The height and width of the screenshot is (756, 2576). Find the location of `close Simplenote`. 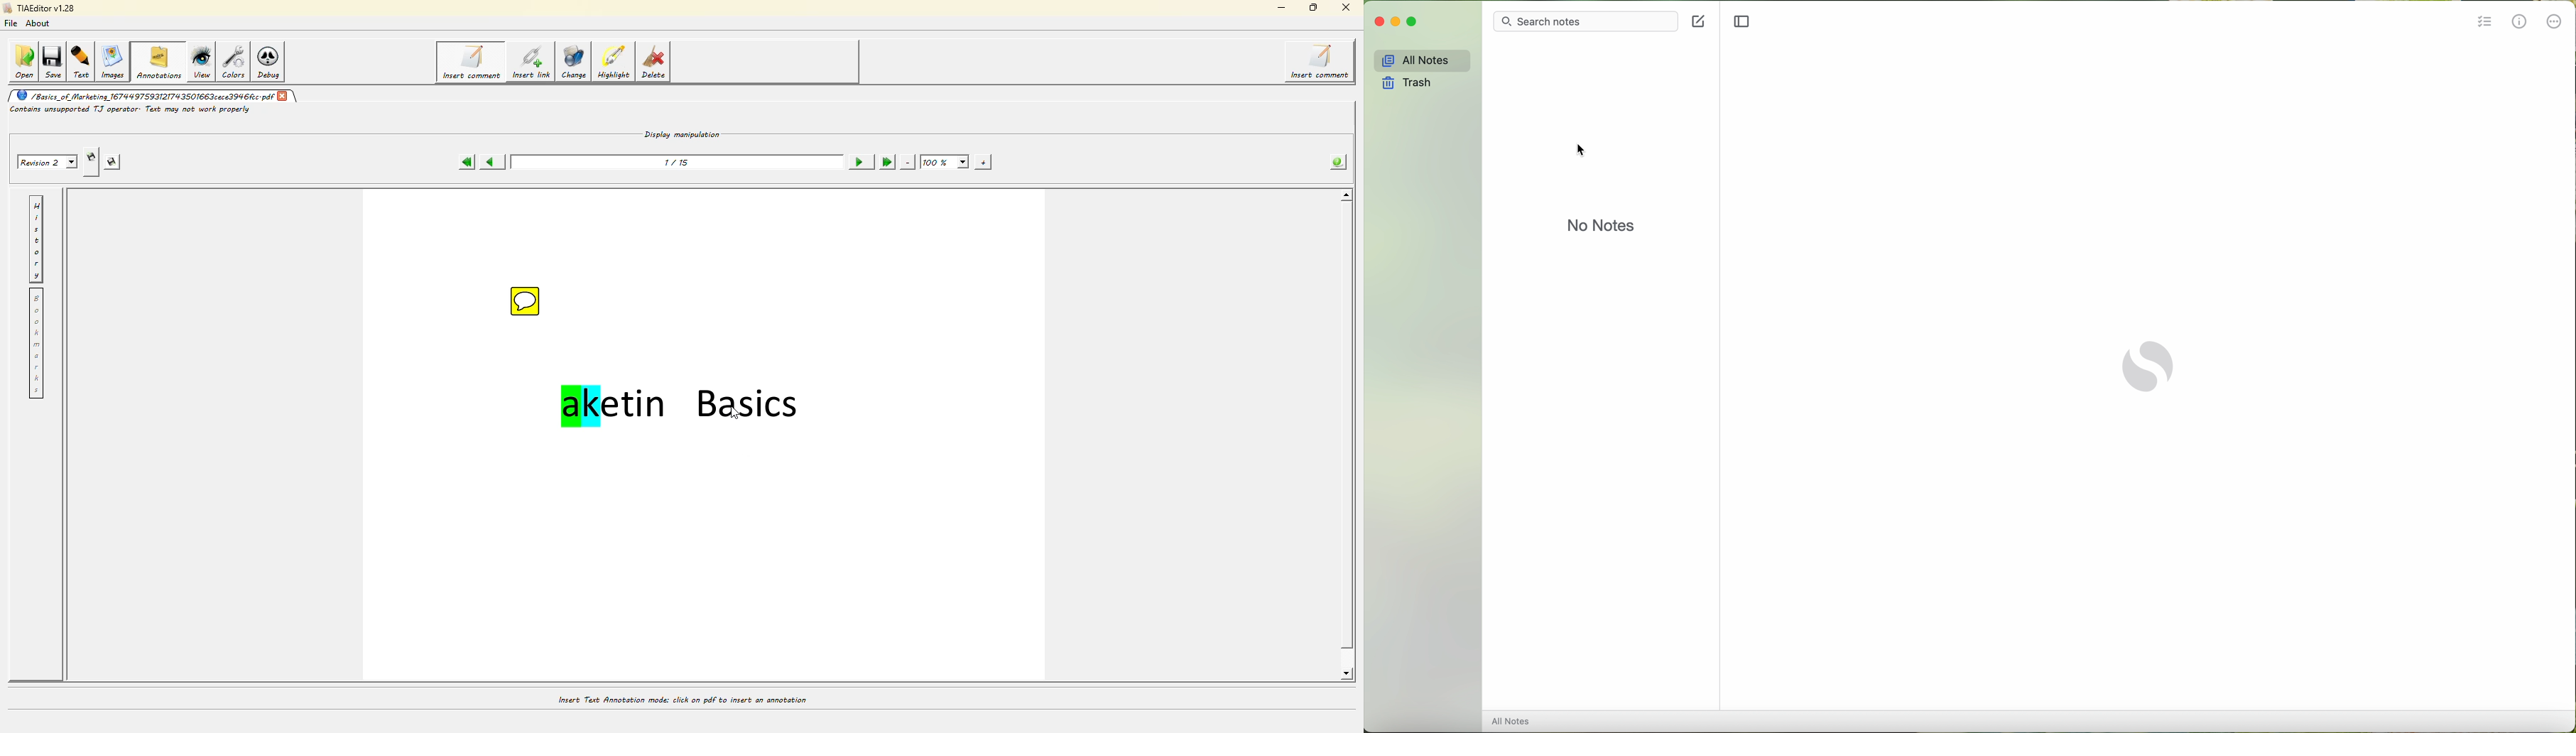

close Simplenote is located at coordinates (1379, 21).